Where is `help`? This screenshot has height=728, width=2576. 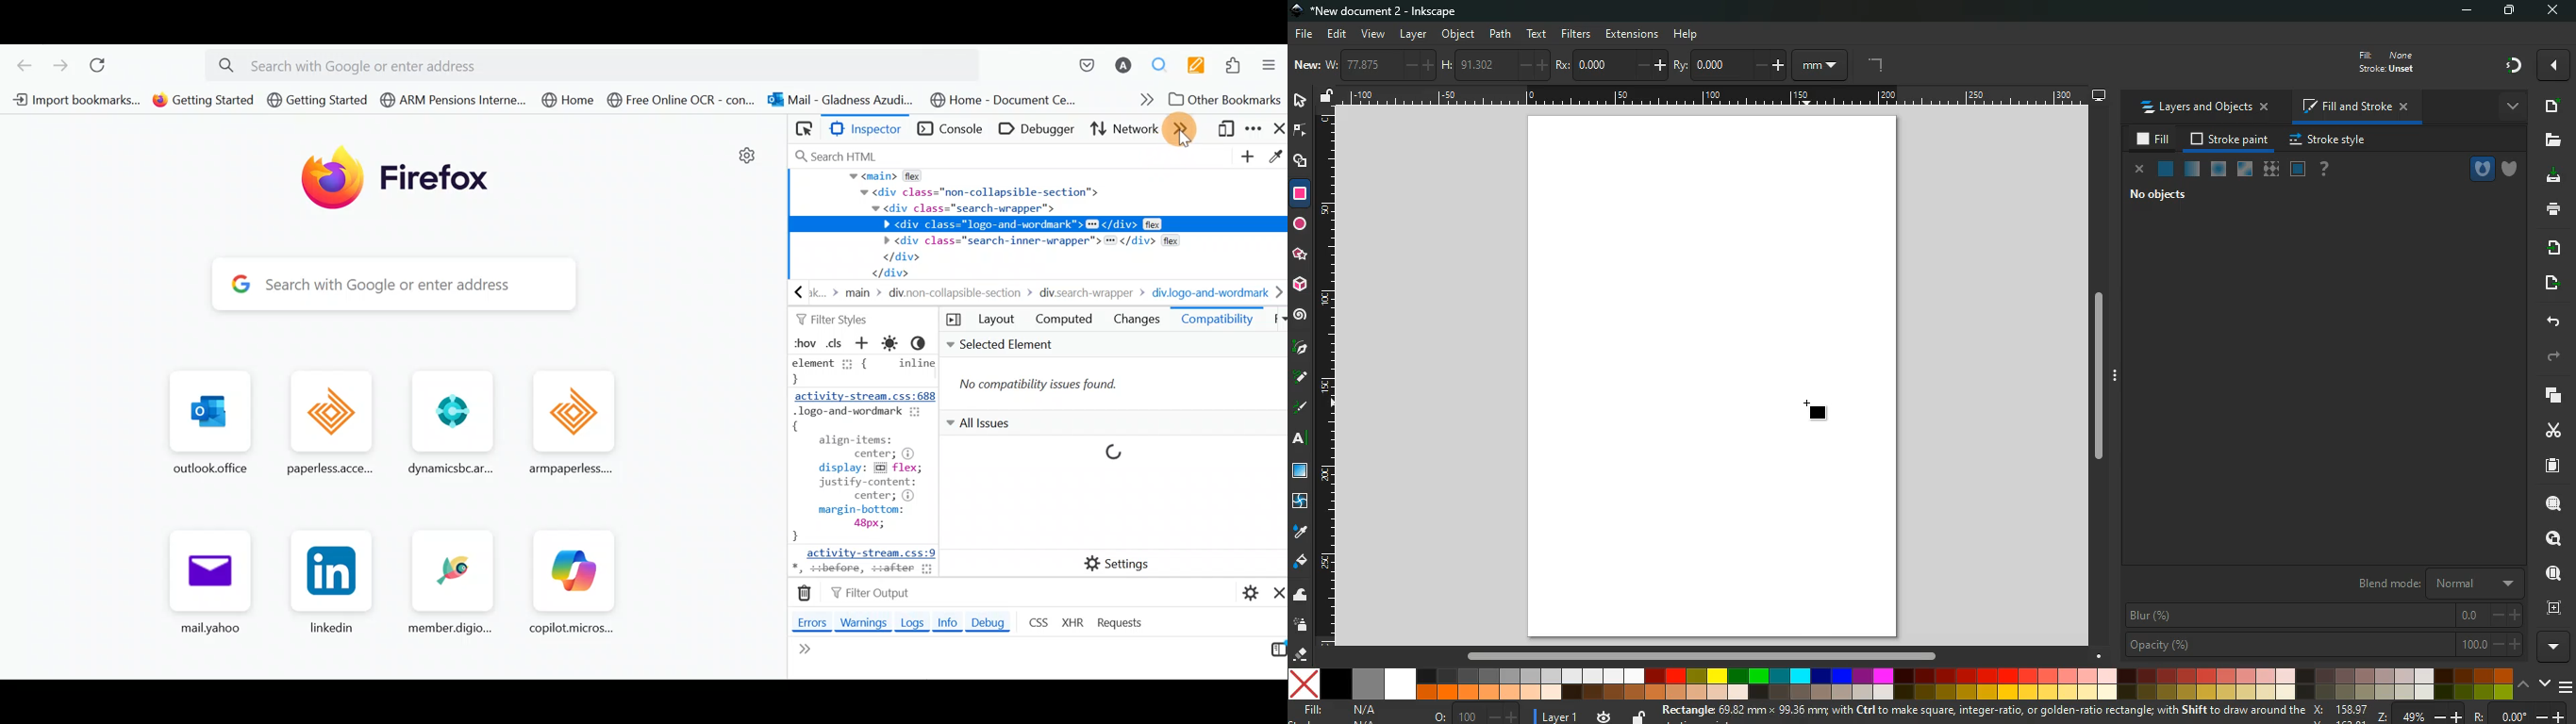 help is located at coordinates (1689, 35).